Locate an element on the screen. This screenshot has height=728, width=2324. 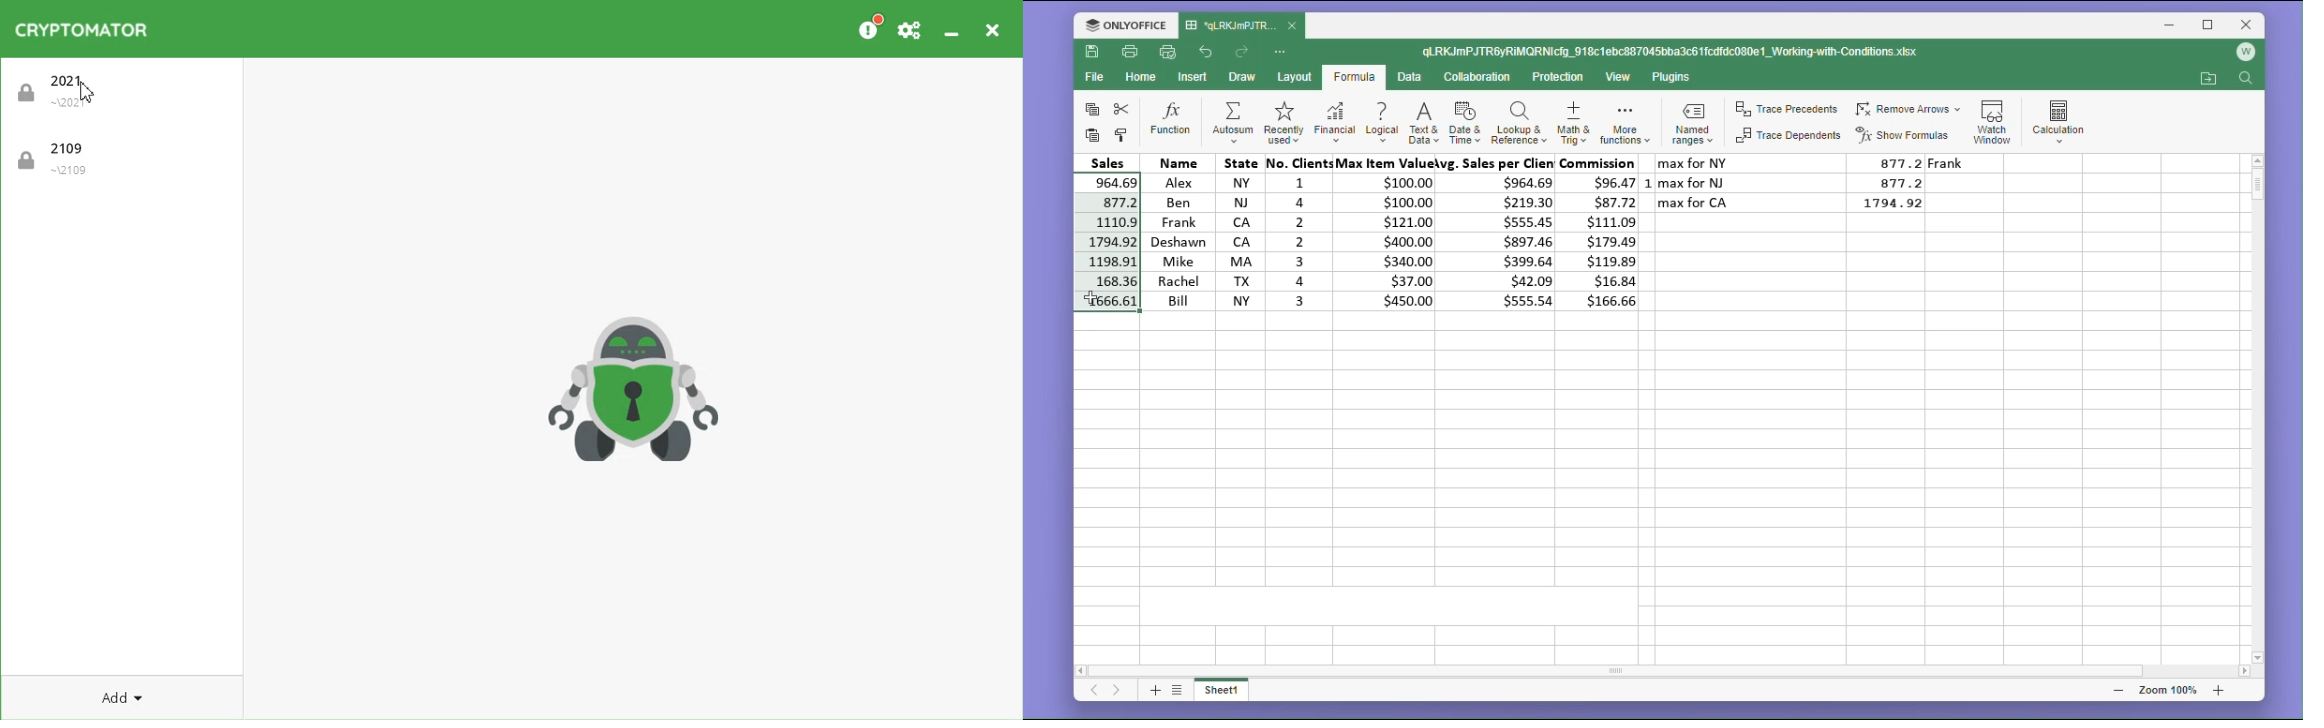
plugins is located at coordinates (1672, 77).